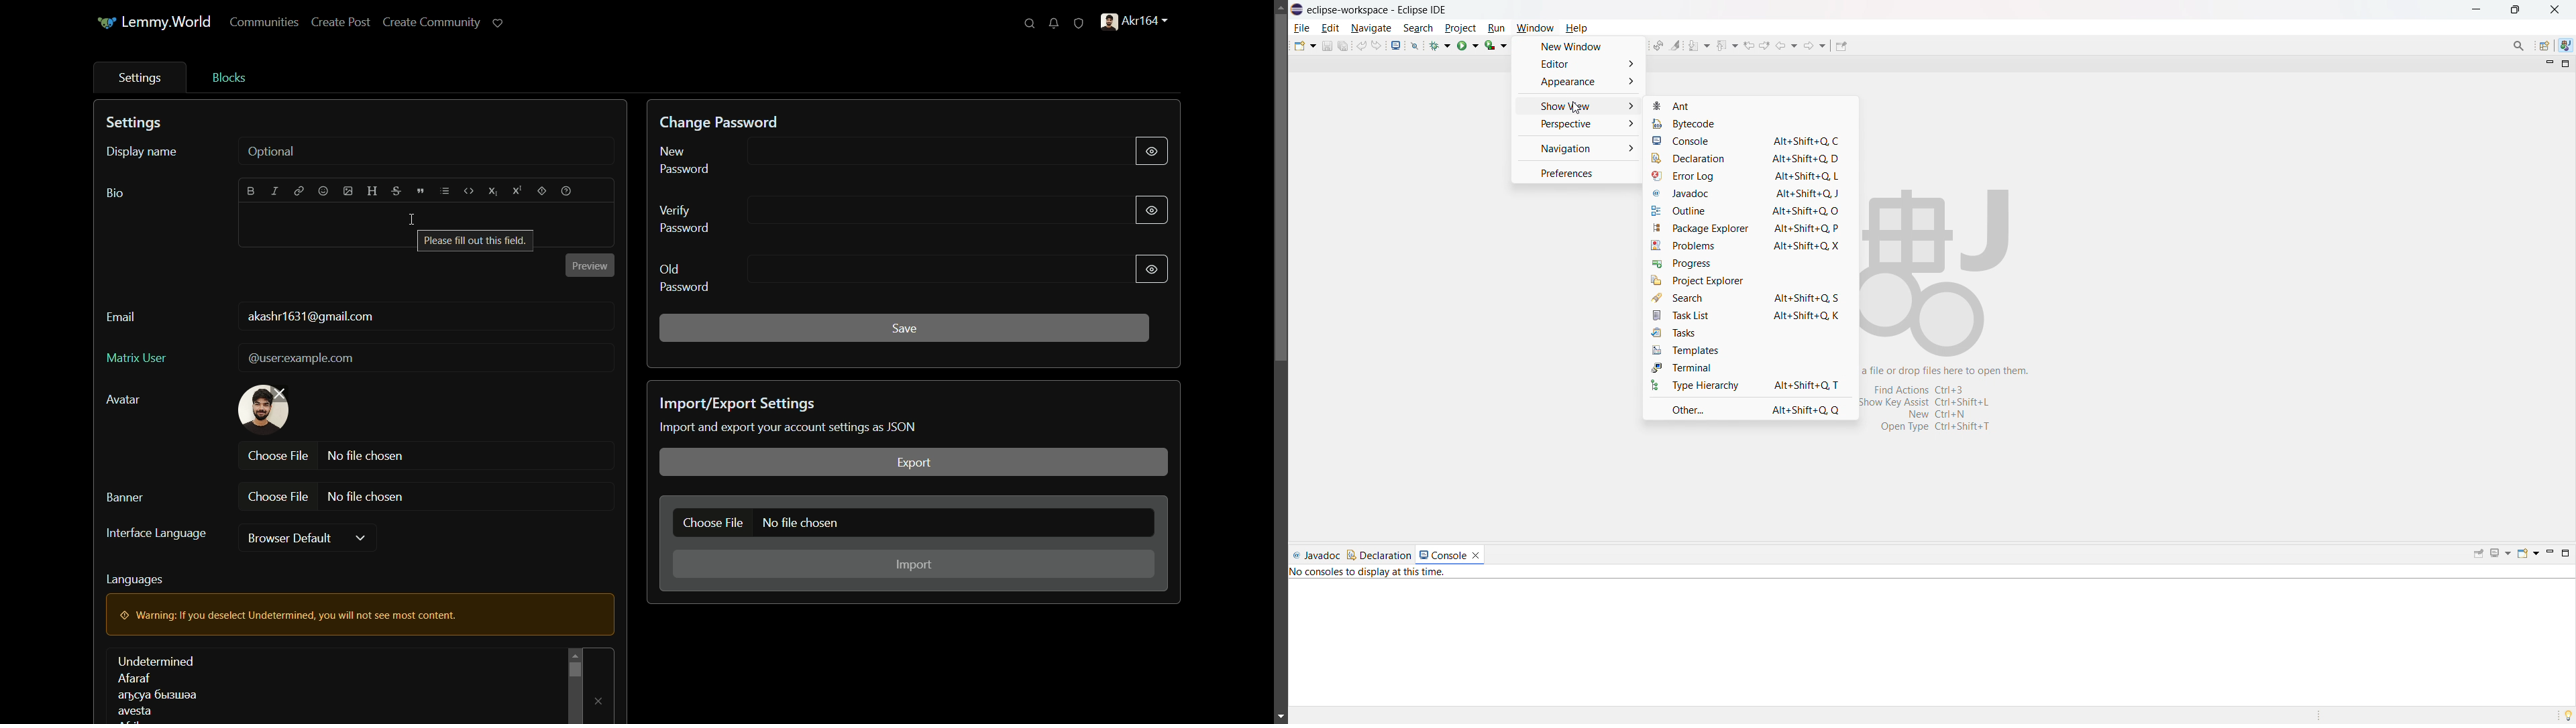 Image resolution: width=2576 pixels, height=728 pixels. Describe the element at coordinates (124, 497) in the screenshot. I see `banner` at that location.